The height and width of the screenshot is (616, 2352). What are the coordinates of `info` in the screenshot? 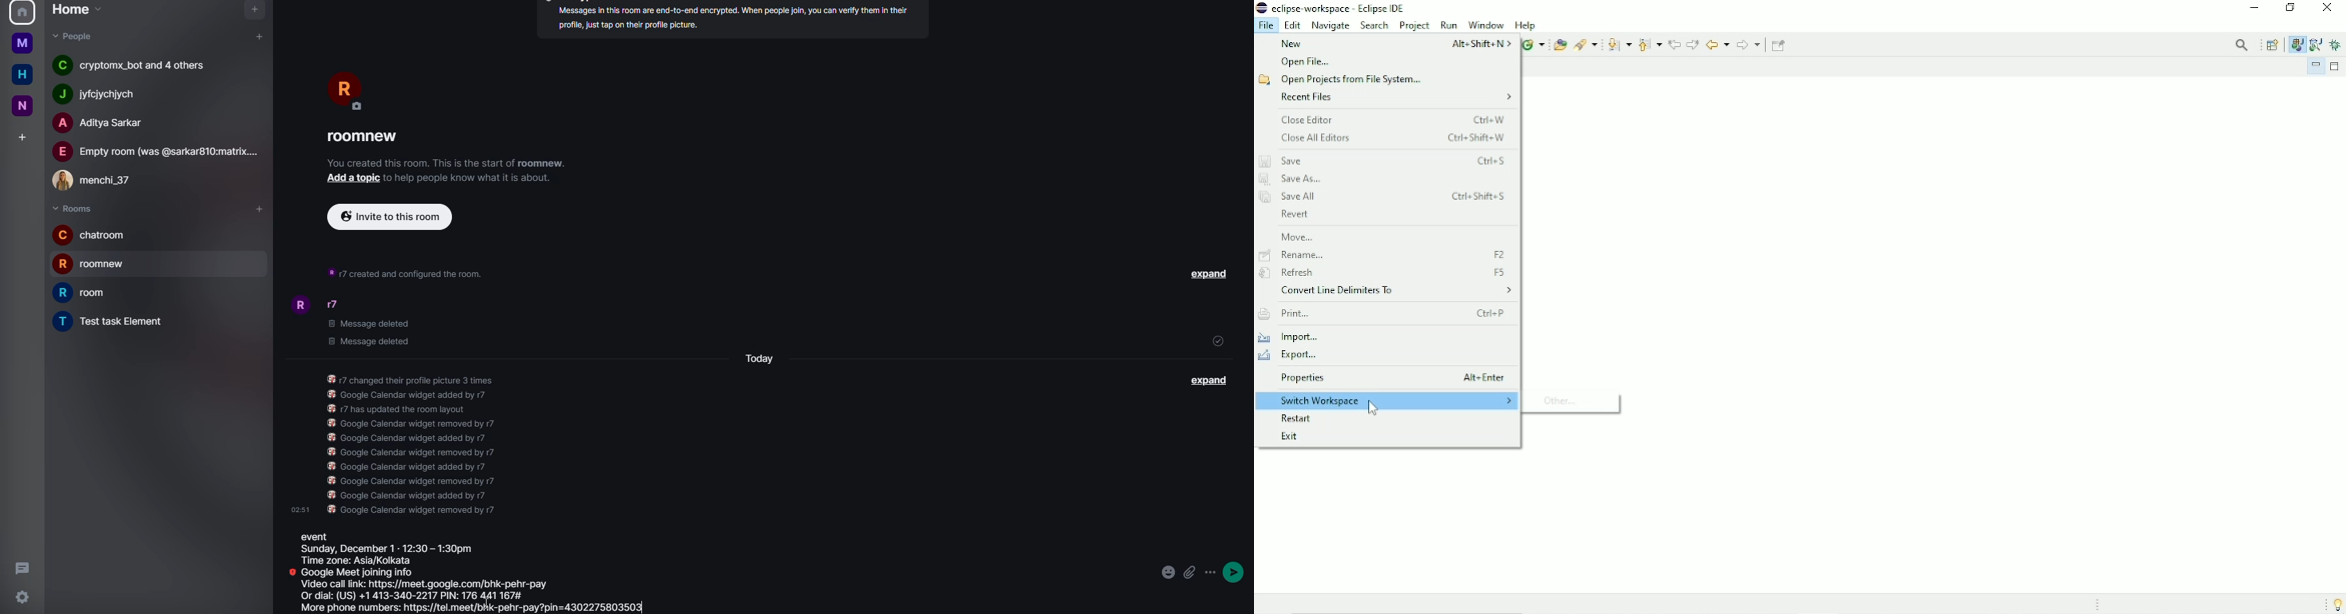 It's located at (409, 443).